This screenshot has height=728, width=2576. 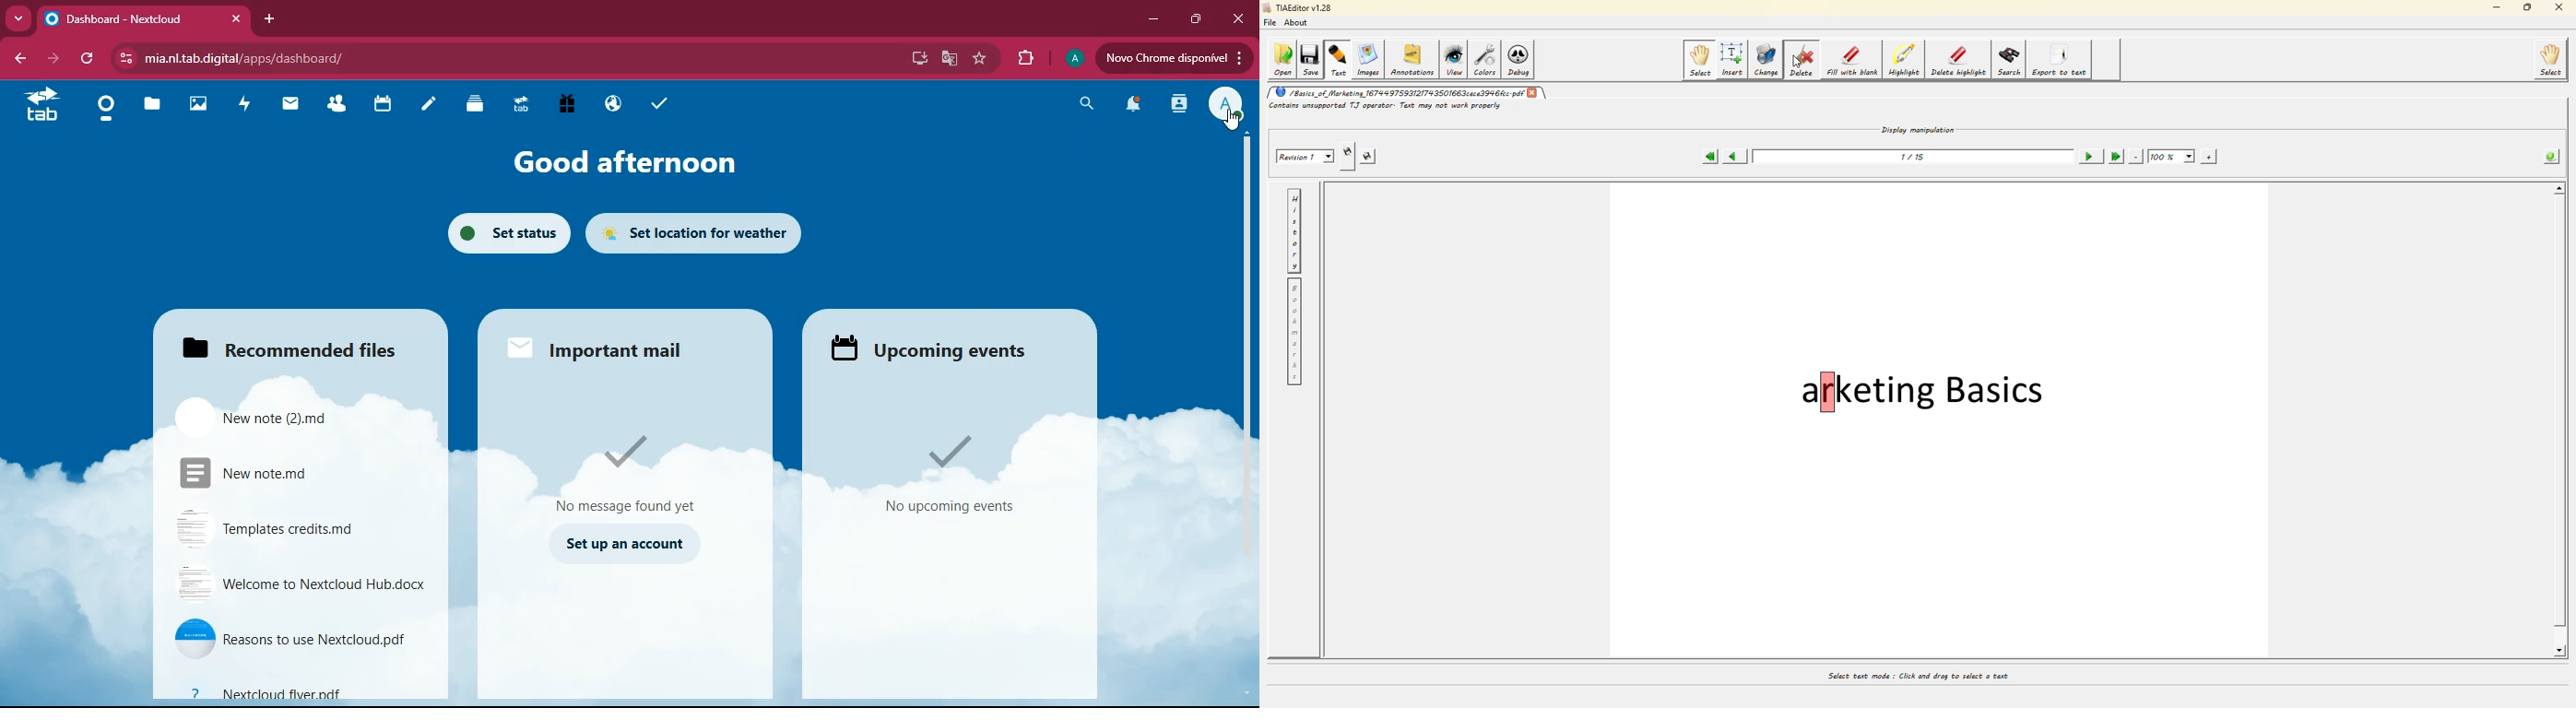 What do you see at coordinates (944, 347) in the screenshot?
I see `upcoming events` at bounding box center [944, 347].